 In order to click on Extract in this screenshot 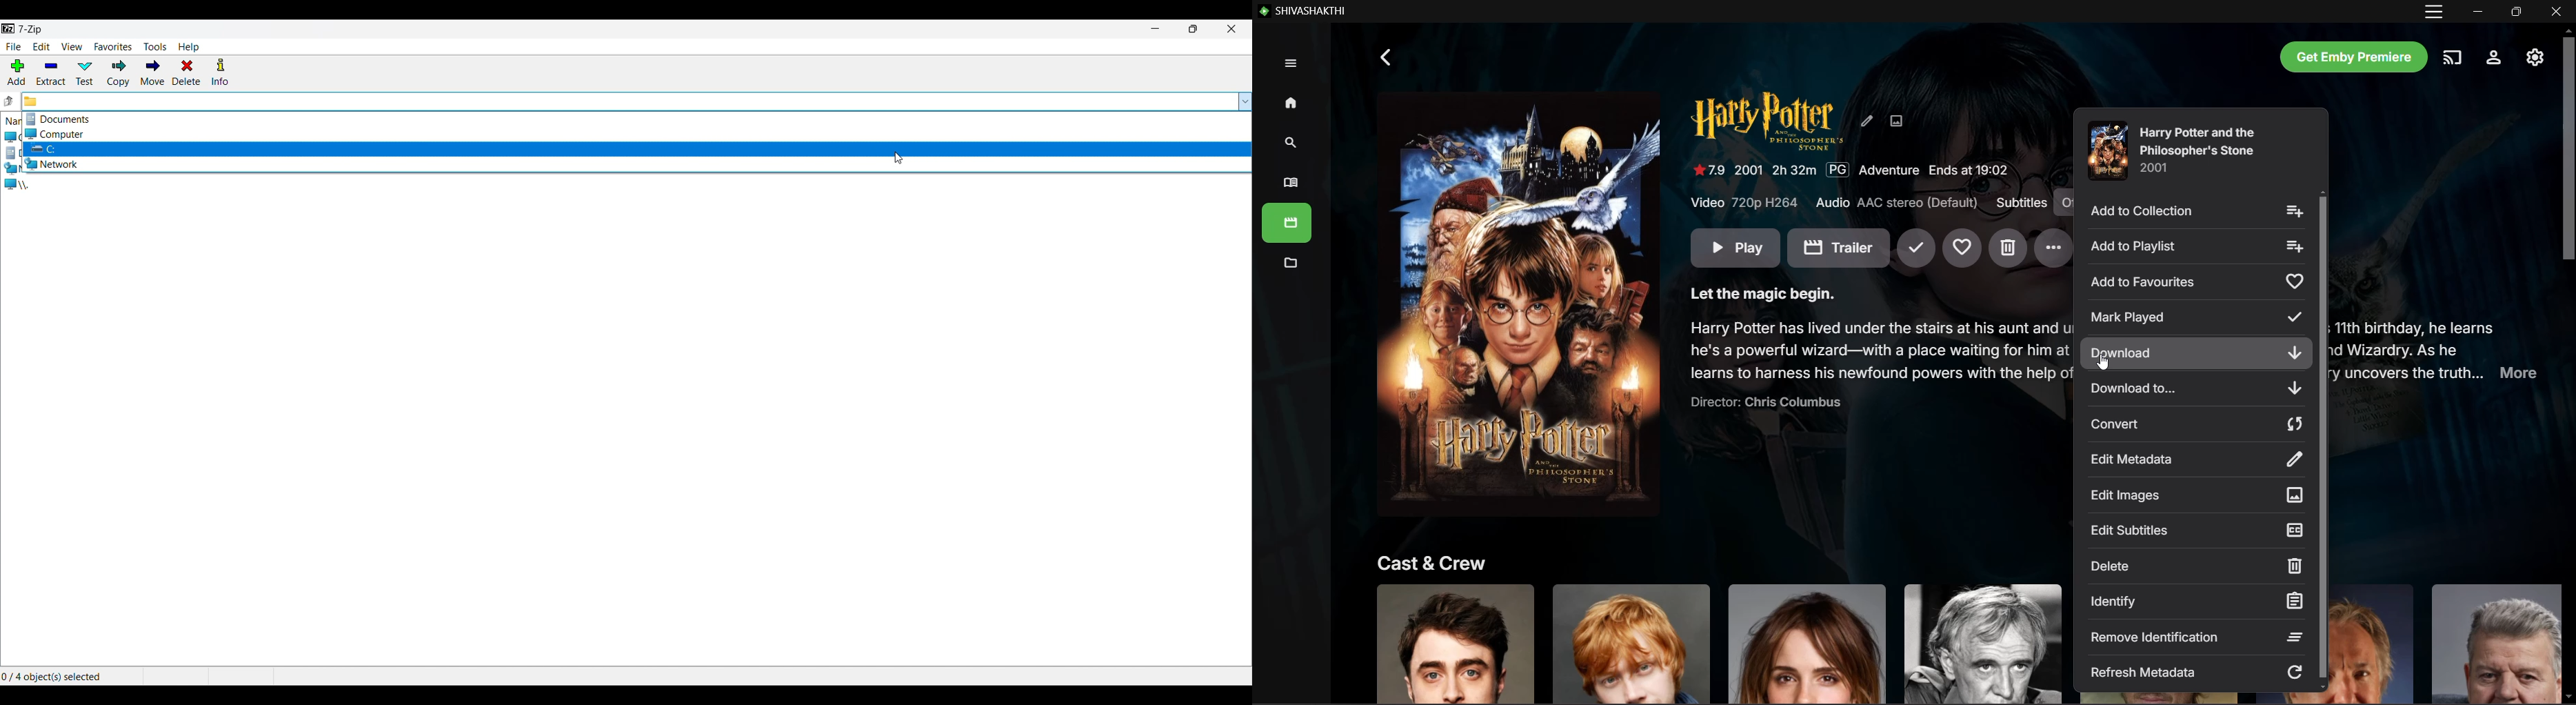, I will do `click(52, 73)`.